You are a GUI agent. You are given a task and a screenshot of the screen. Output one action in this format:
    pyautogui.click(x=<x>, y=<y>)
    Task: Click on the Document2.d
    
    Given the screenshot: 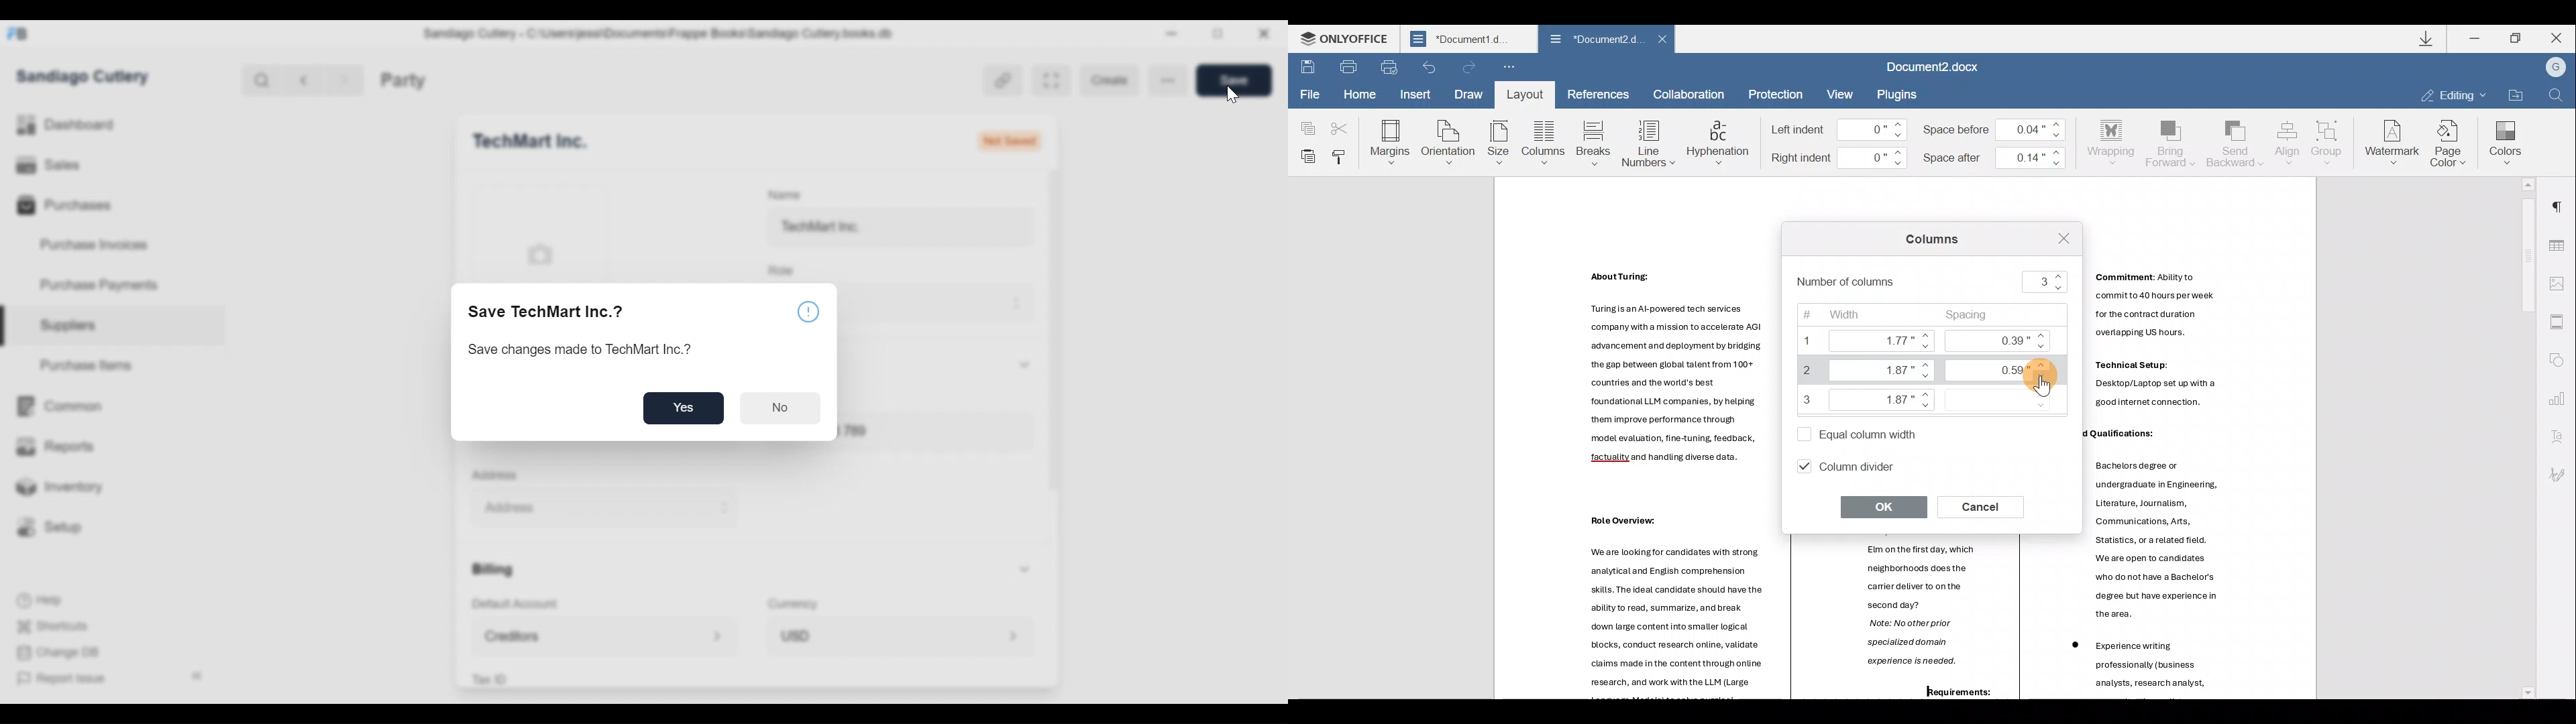 What is the action you would take?
    pyautogui.click(x=1468, y=42)
    